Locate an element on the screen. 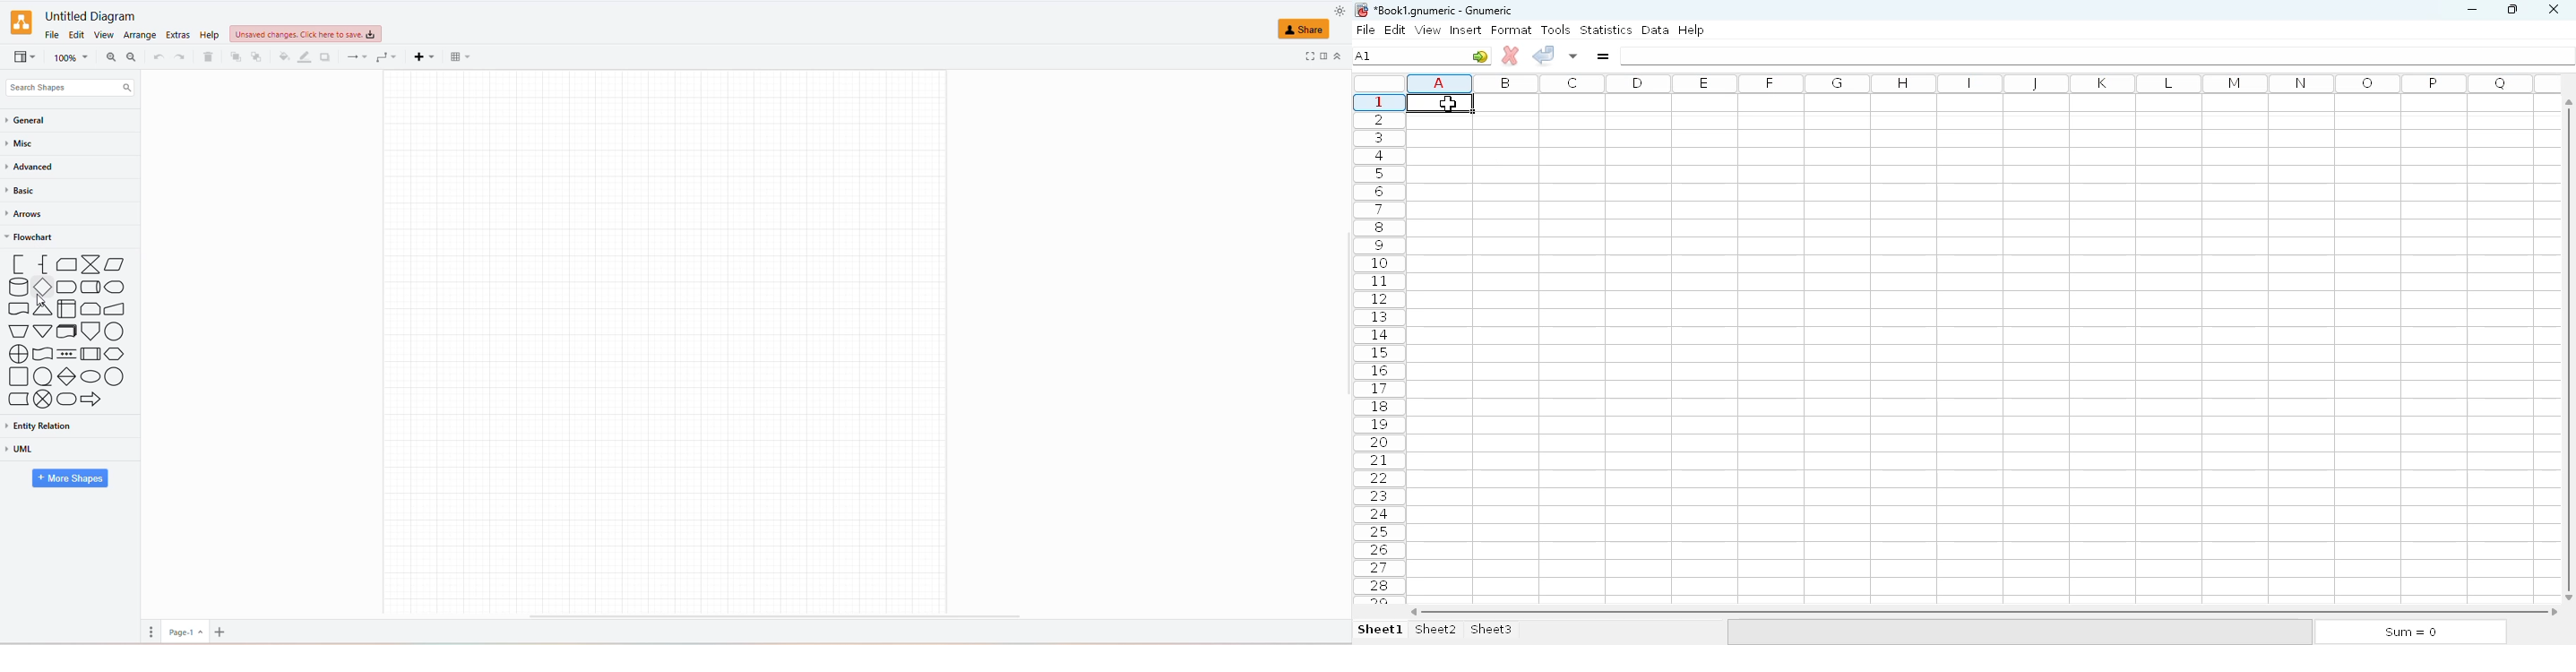 The height and width of the screenshot is (672, 2576). FILE NAME is located at coordinates (87, 13).